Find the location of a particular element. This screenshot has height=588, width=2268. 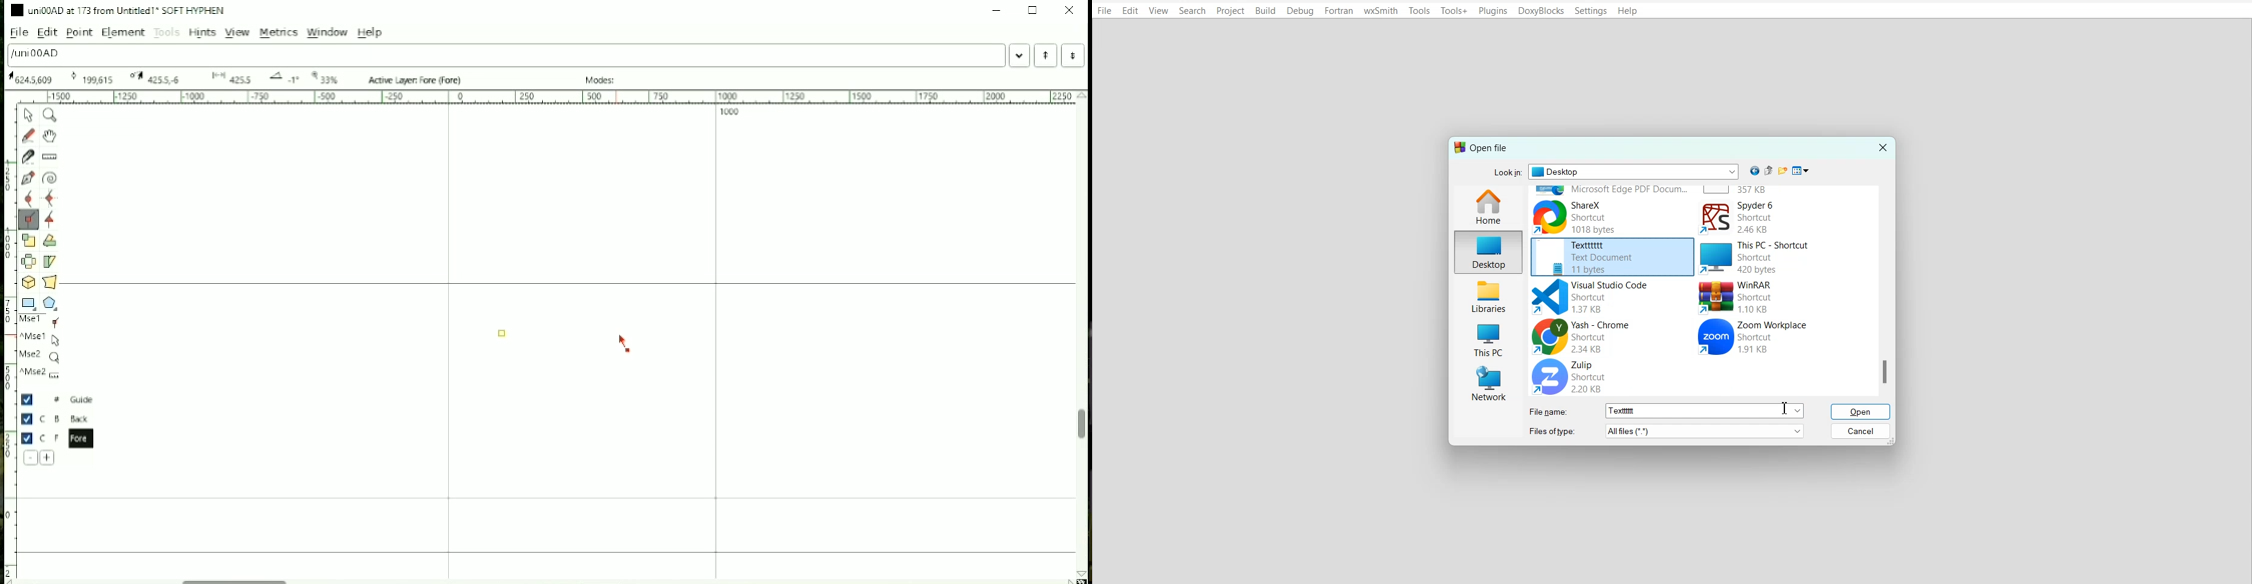

Delete the current layer is located at coordinates (31, 458).